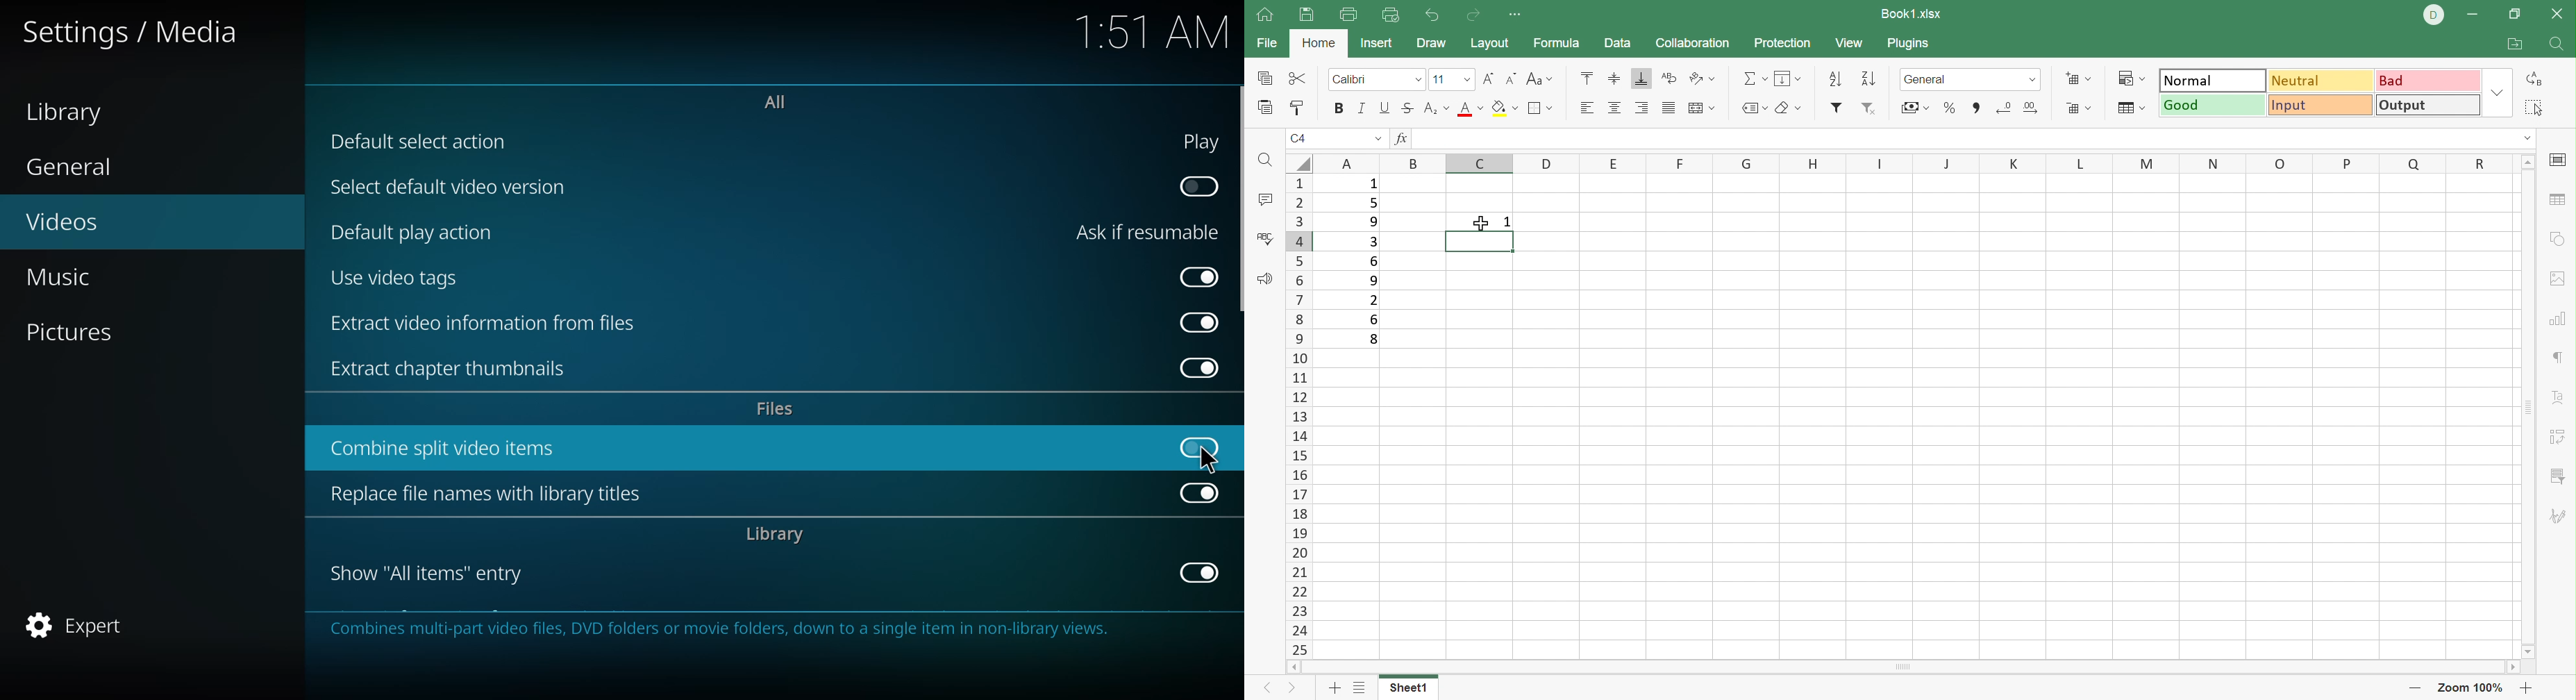  What do you see at coordinates (2558, 200) in the screenshot?
I see `Table settings` at bounding box center [2558, 200].